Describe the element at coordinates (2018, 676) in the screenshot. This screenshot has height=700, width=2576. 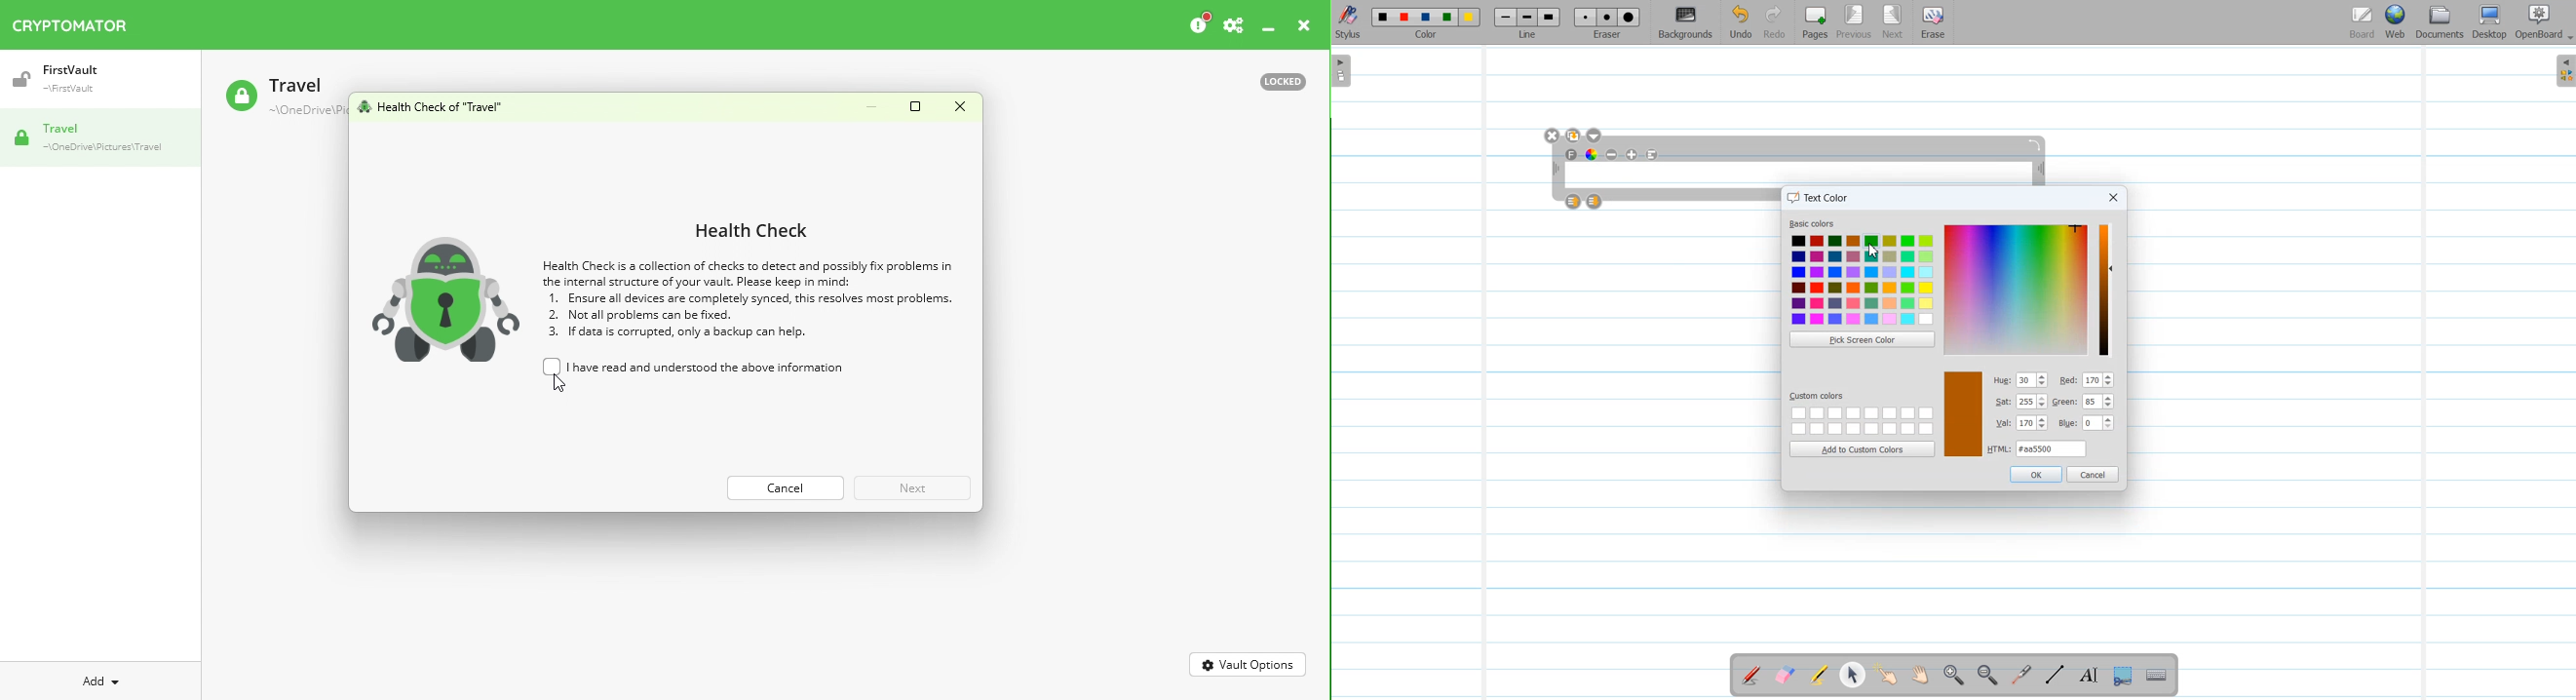
I see `Virtual Laser Pointer` at that location.